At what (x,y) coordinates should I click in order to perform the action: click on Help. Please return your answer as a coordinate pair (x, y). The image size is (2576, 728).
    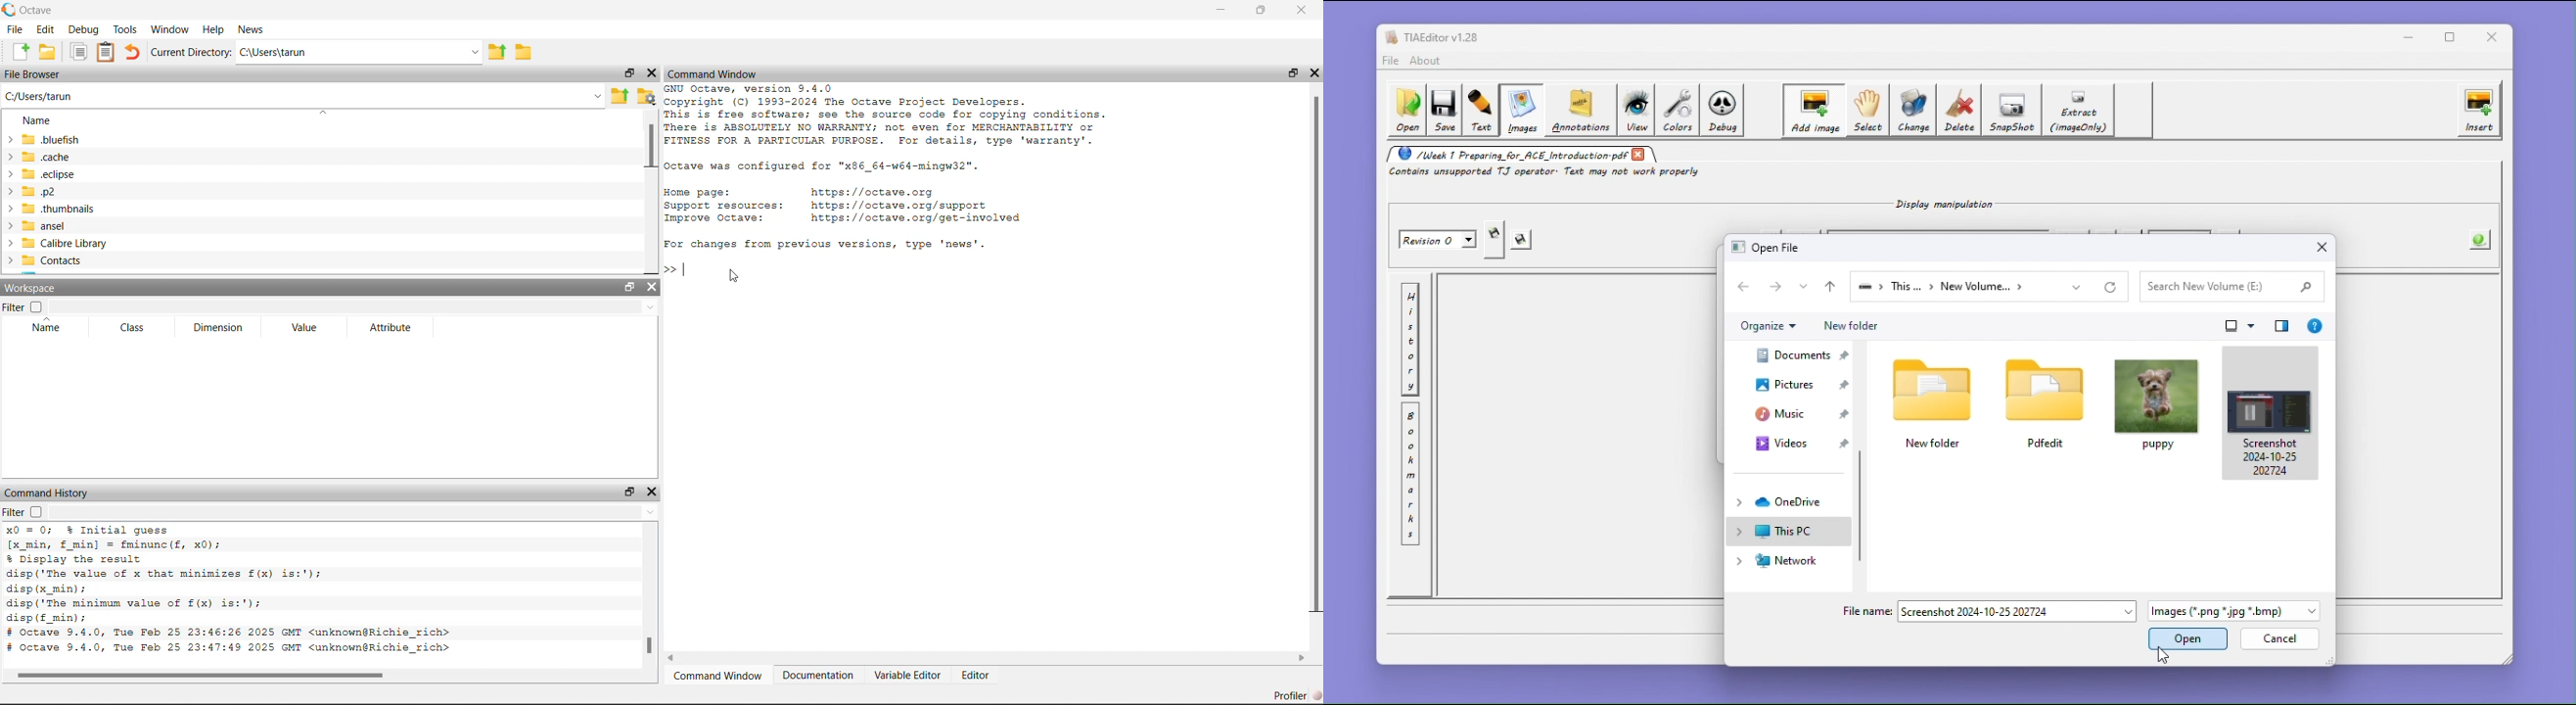
    Looking at the image, I should click on (212, 27).